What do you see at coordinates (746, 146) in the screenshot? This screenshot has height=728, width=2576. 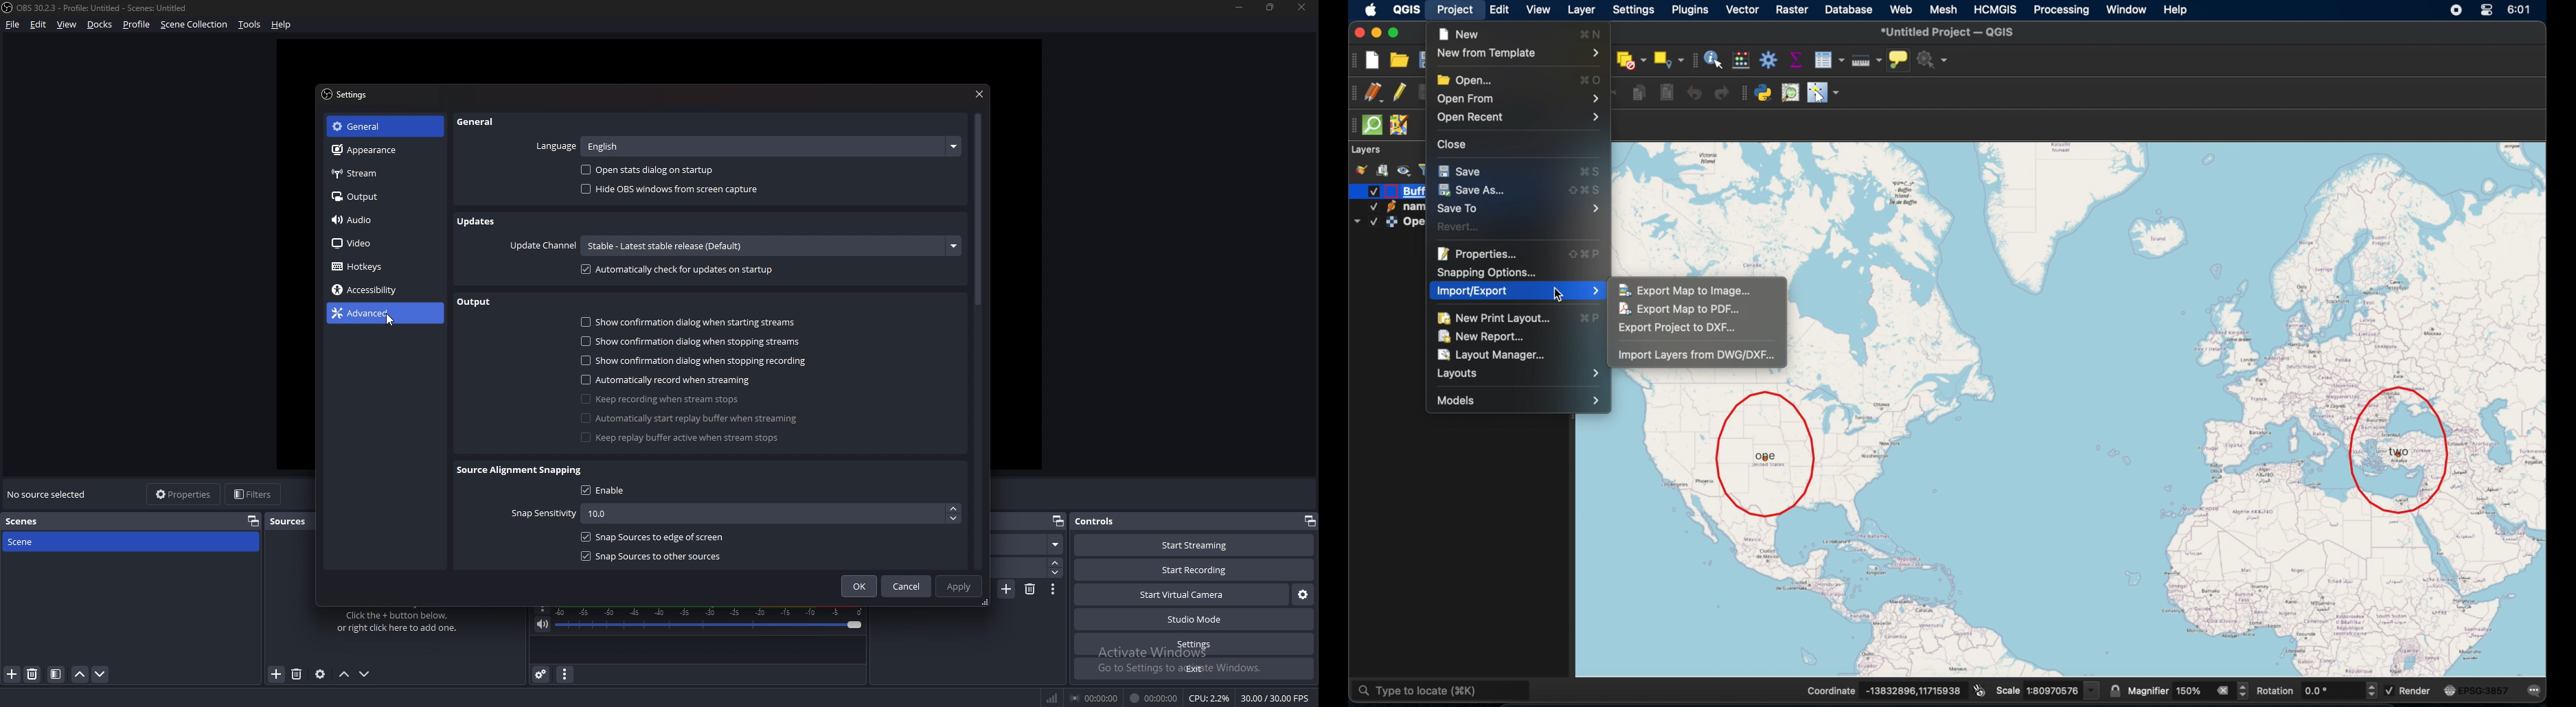 I see `Language` at bounding box center [746, 146].